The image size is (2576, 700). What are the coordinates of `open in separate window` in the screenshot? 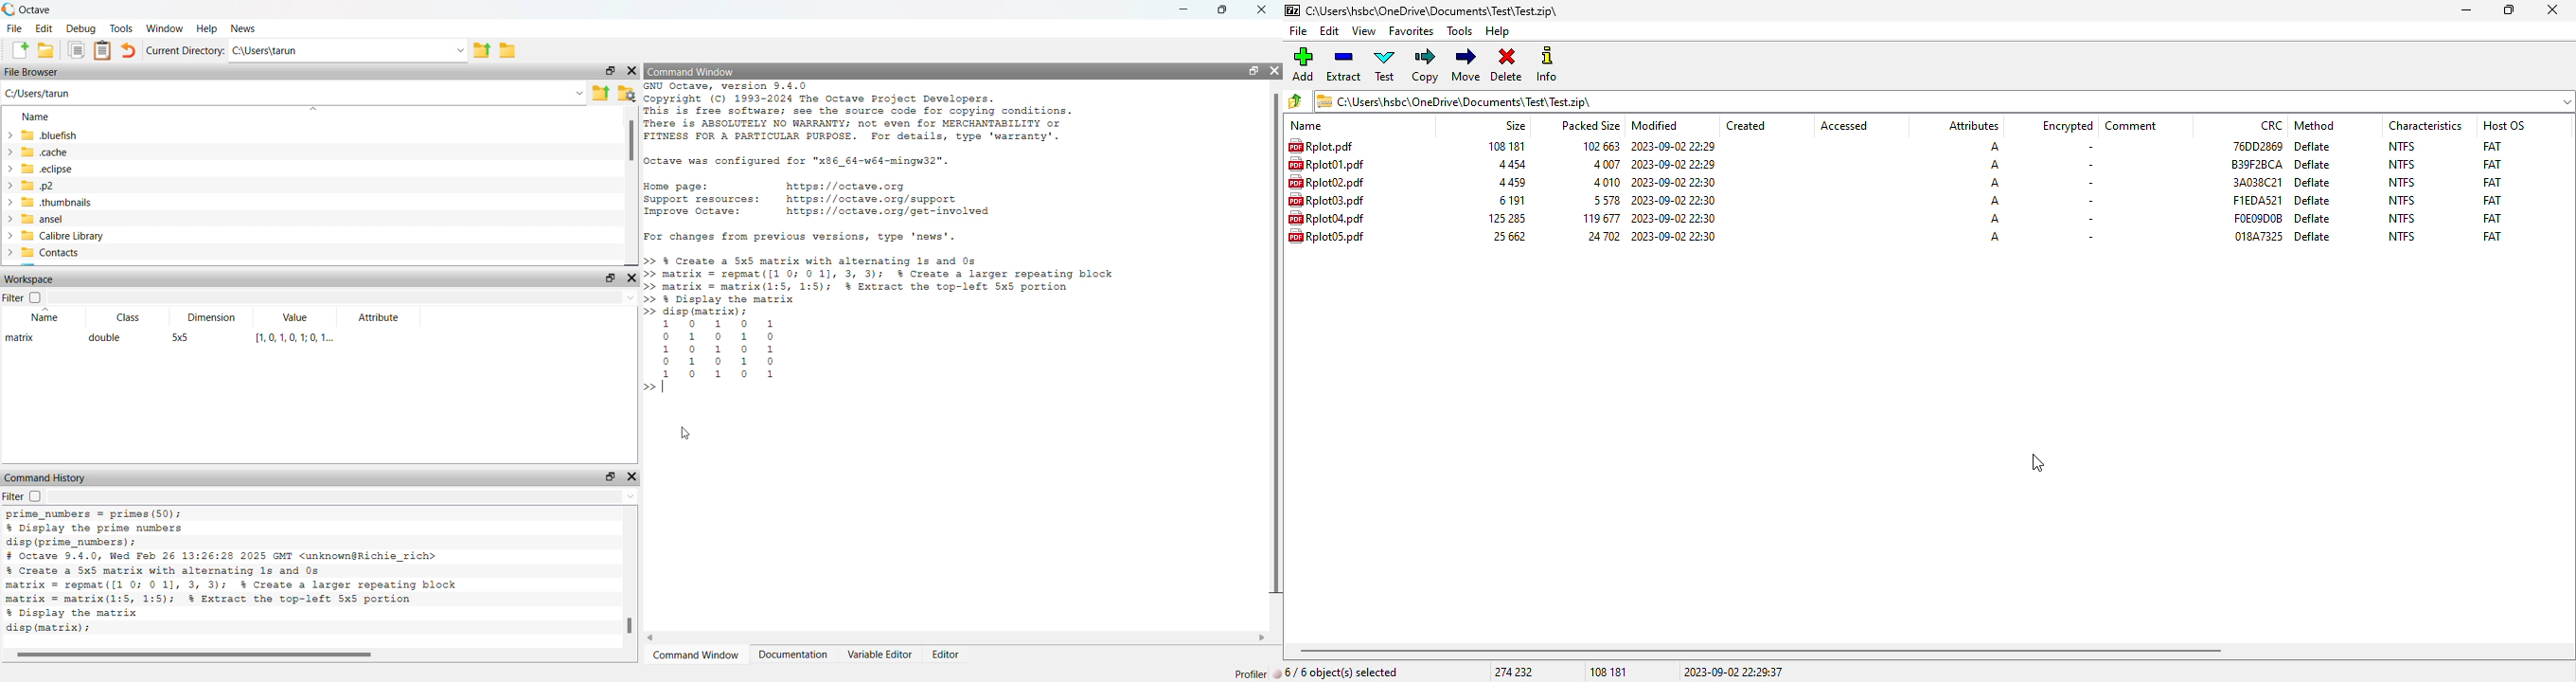 It's located at (611, 71).